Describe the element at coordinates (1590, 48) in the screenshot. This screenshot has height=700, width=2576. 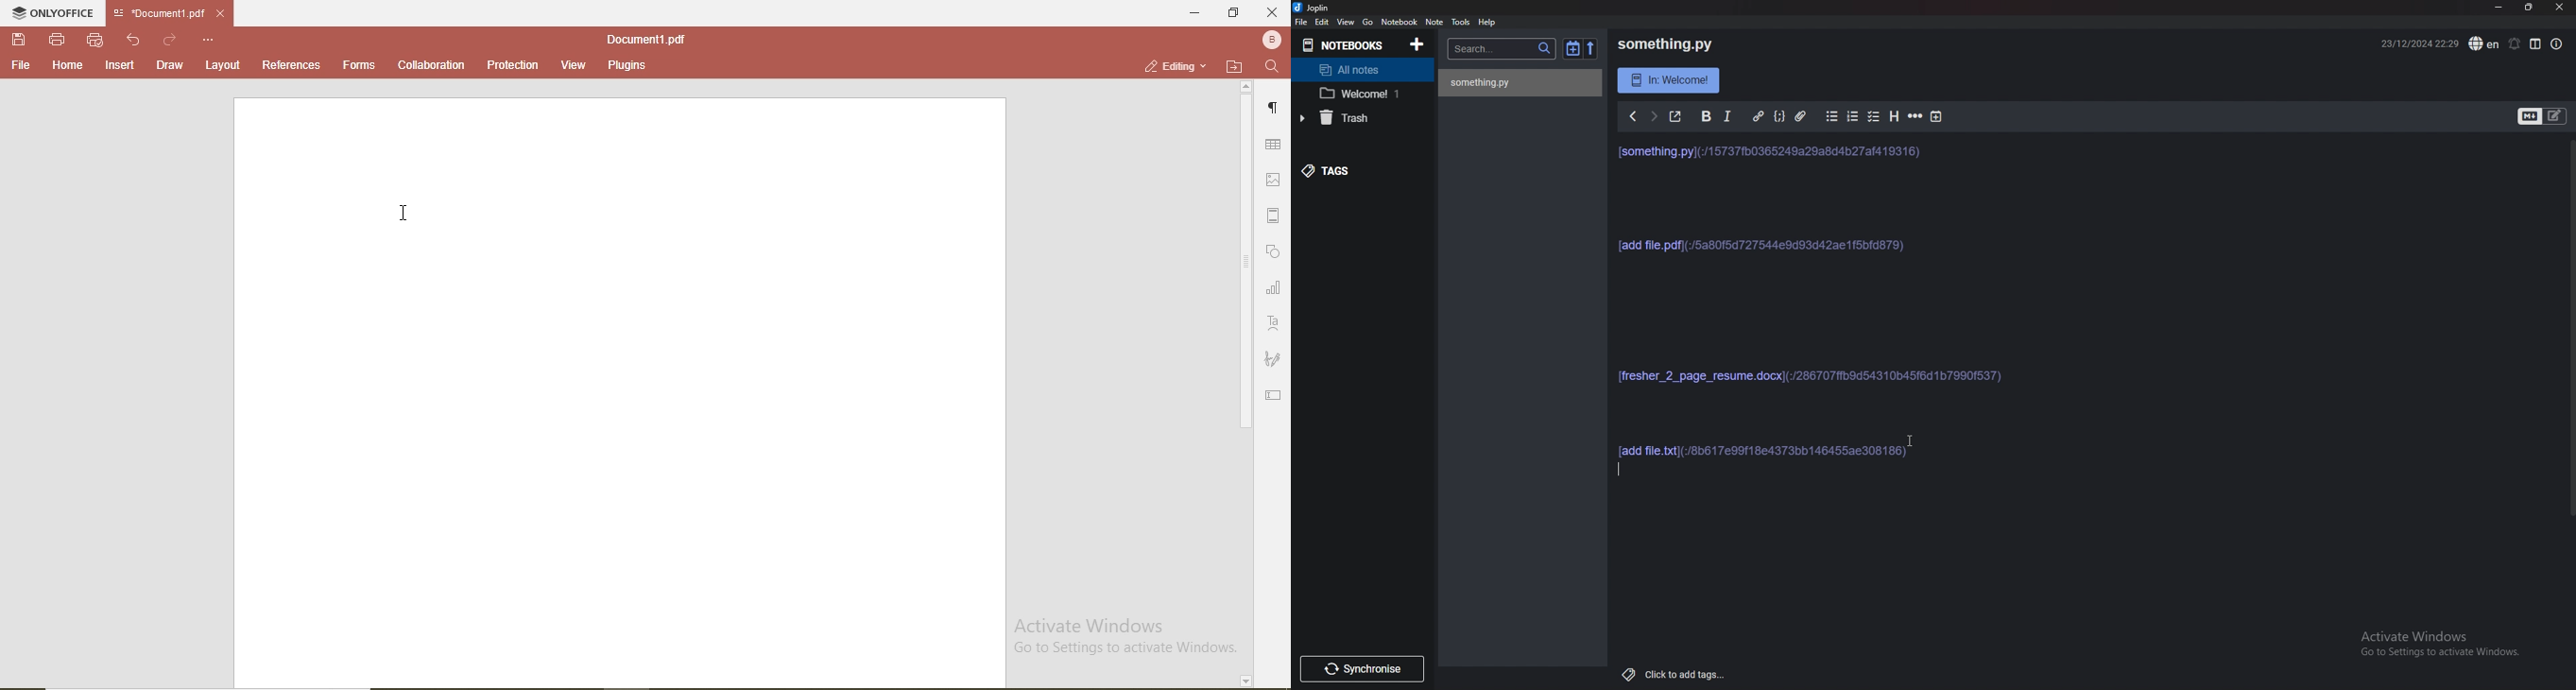
I see `Reverse sort order` at that location.